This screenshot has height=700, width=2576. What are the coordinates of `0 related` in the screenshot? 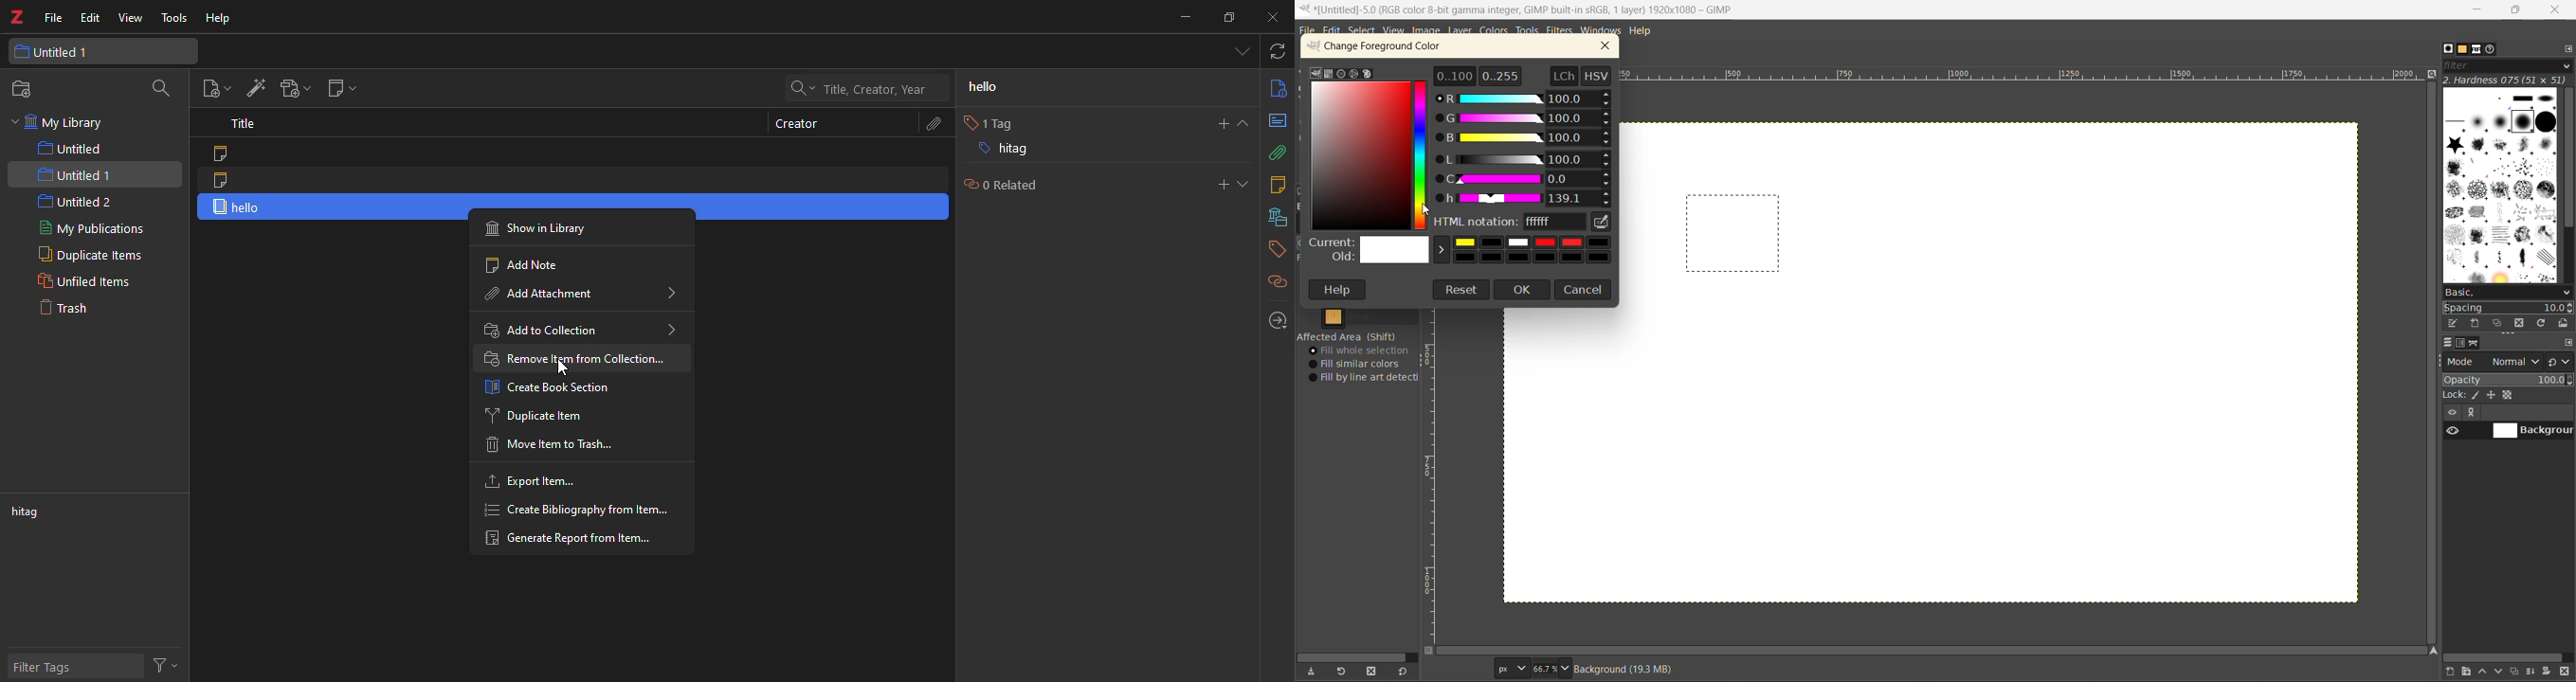 It's located at (997, 185).